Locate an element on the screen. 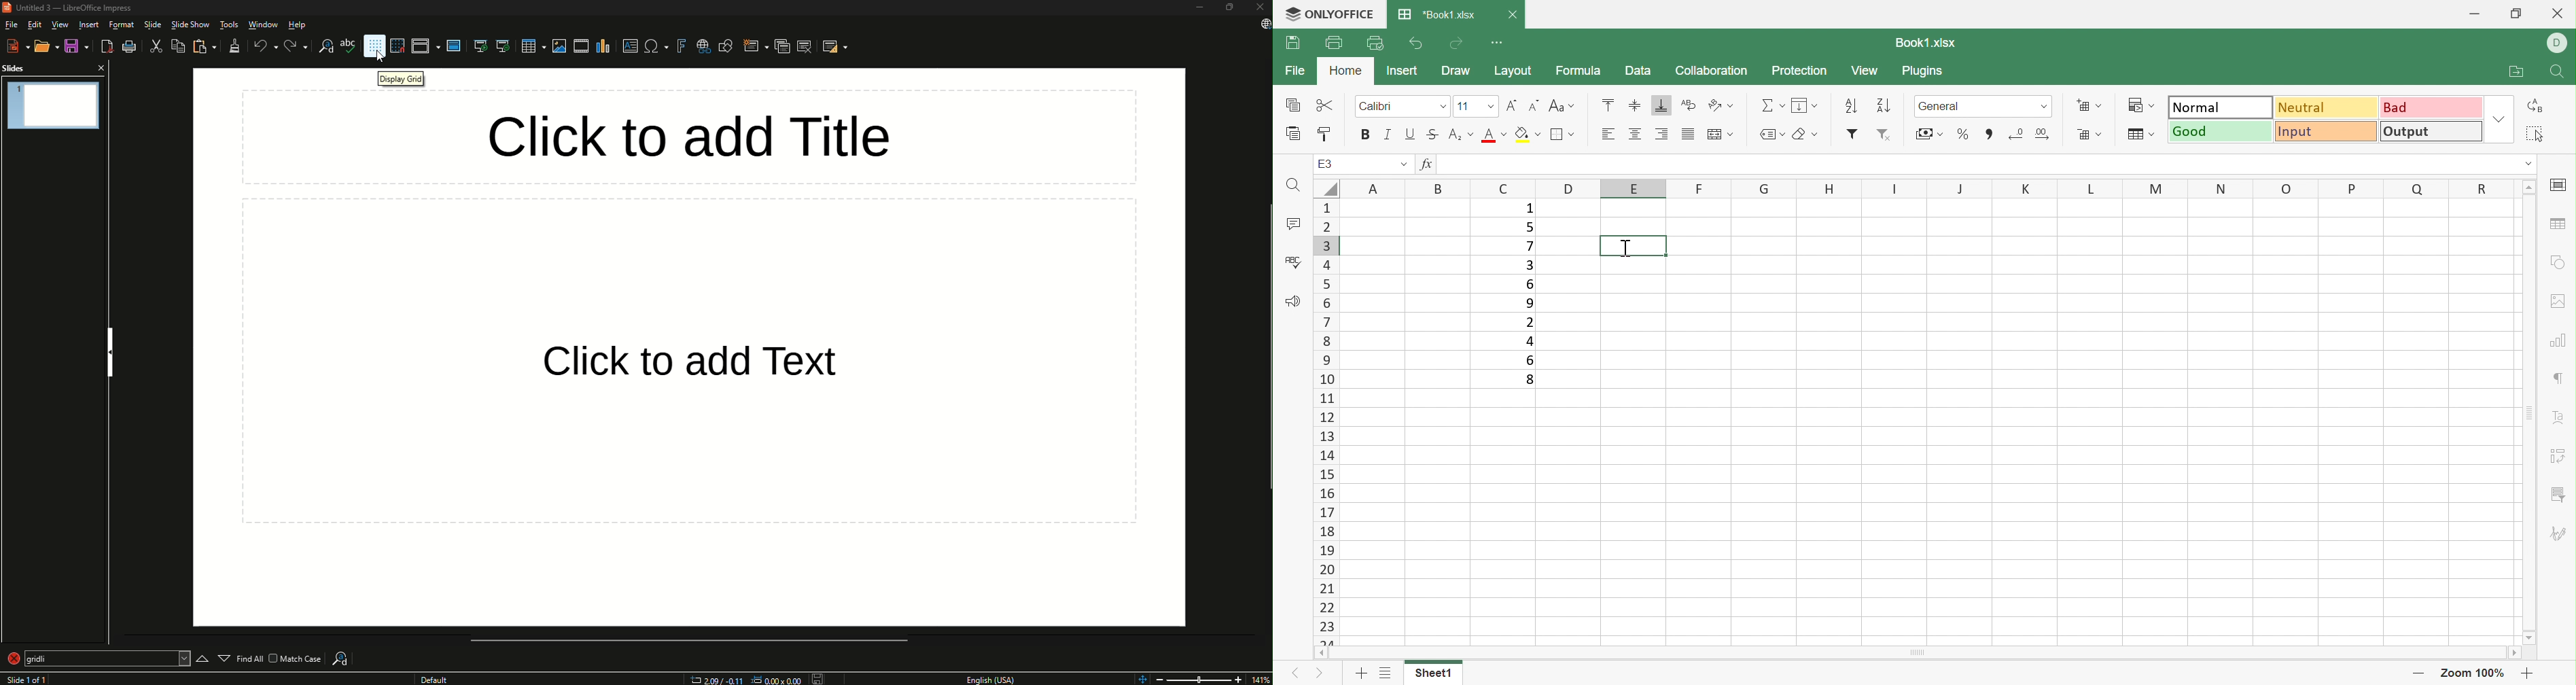 This screenshot has height=700, width=2576. Zoom In is located at coordinates (2529, 675).